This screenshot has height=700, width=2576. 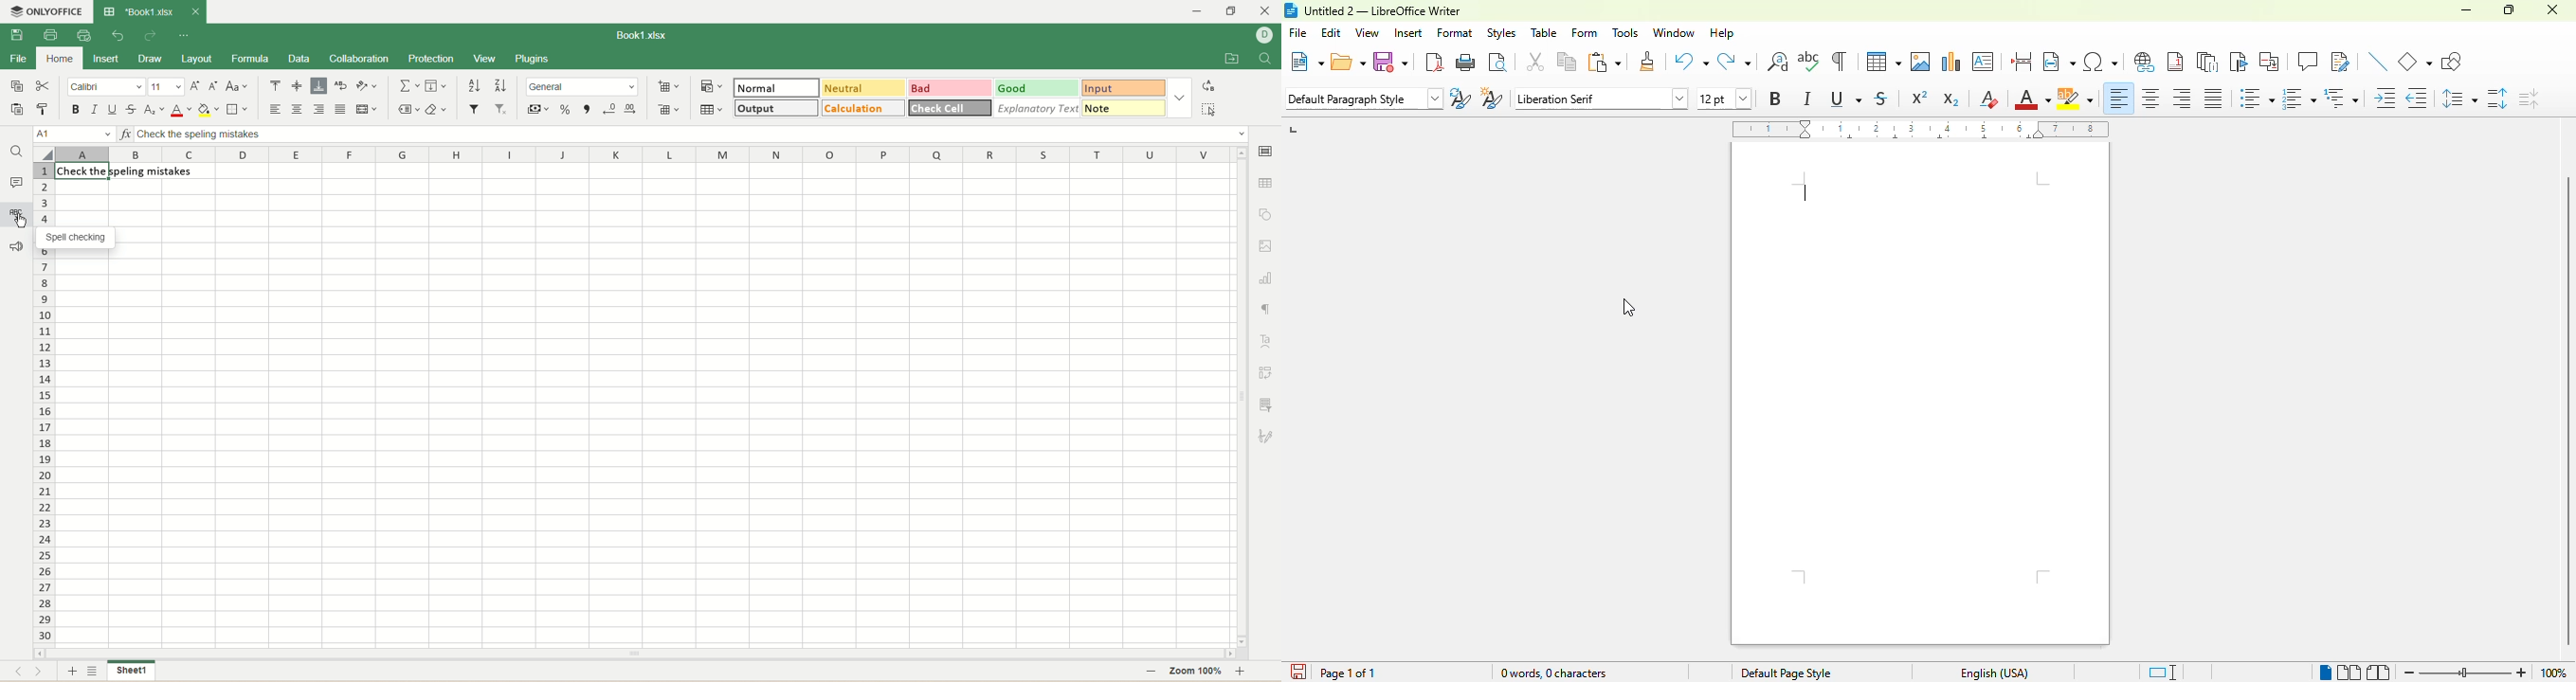 I want to click on insert endnote, so click(x=2208, y=63).